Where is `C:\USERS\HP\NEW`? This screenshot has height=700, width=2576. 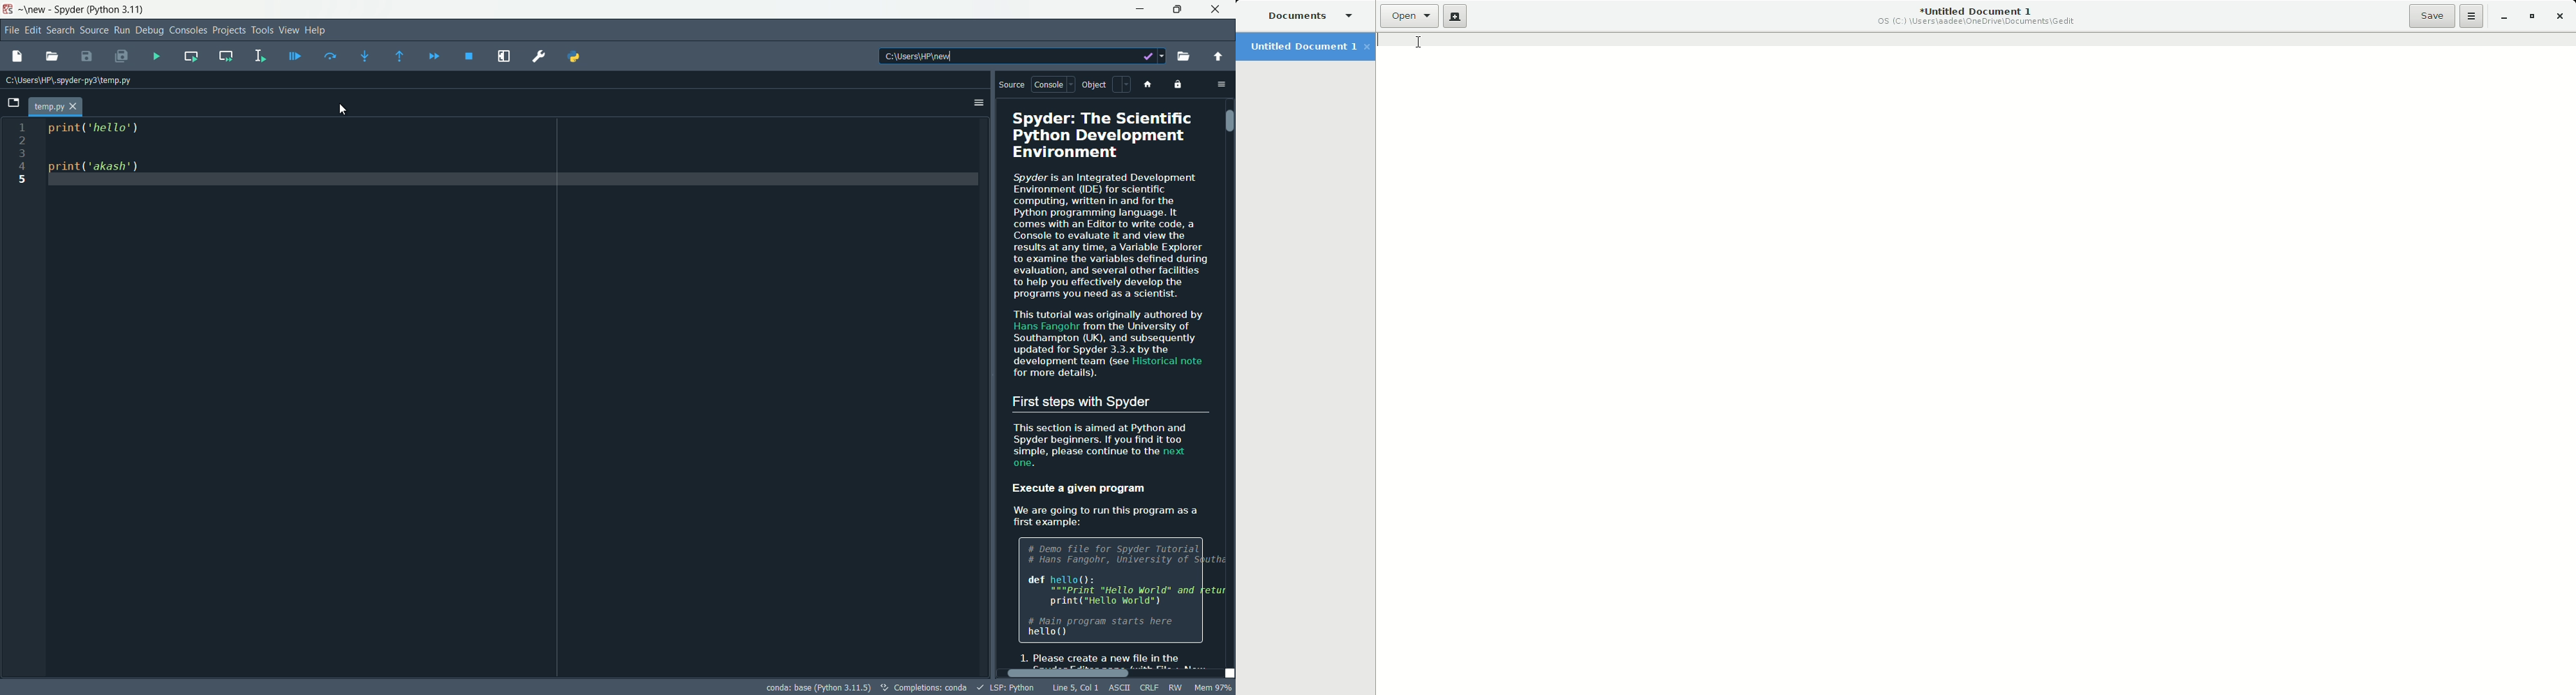
C:\USERS\HP\NEW is located at coordinates (974, 57).